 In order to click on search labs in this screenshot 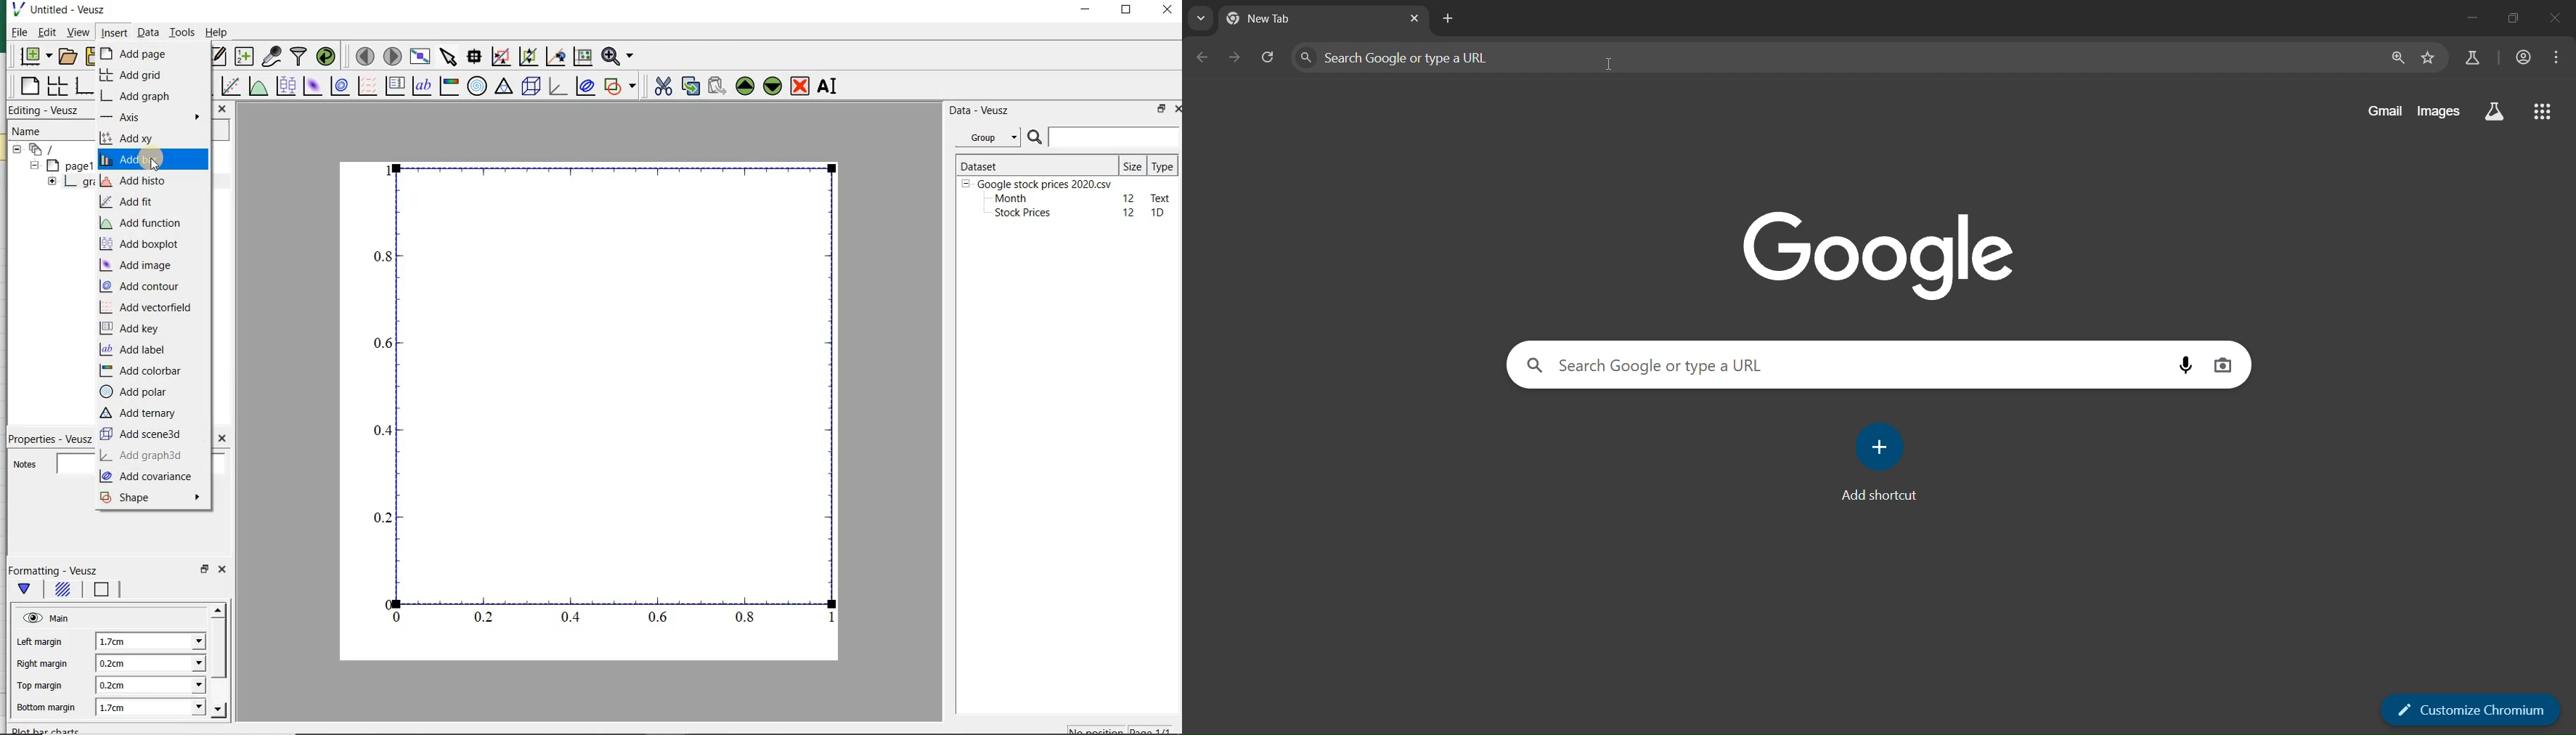, I will do `click(2496, 111)`.